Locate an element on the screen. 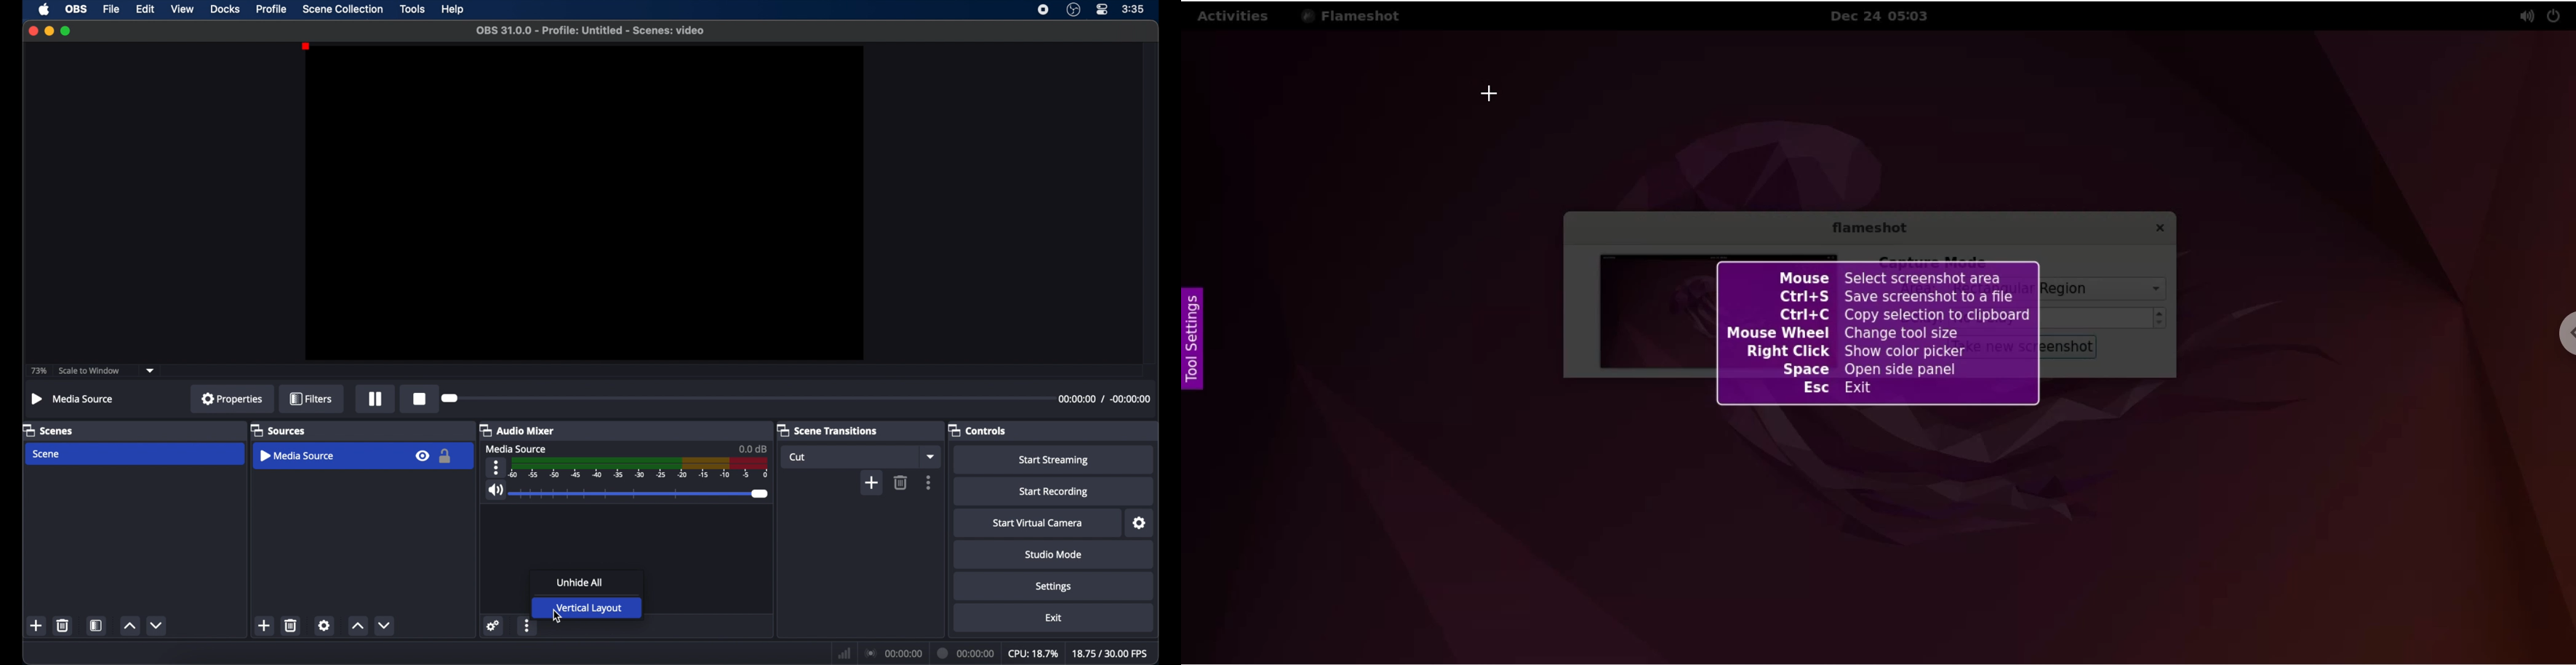 Image resolution: width=2576 pixels, height=672 pixels. scene transitions is located at coordinates (827, 430).